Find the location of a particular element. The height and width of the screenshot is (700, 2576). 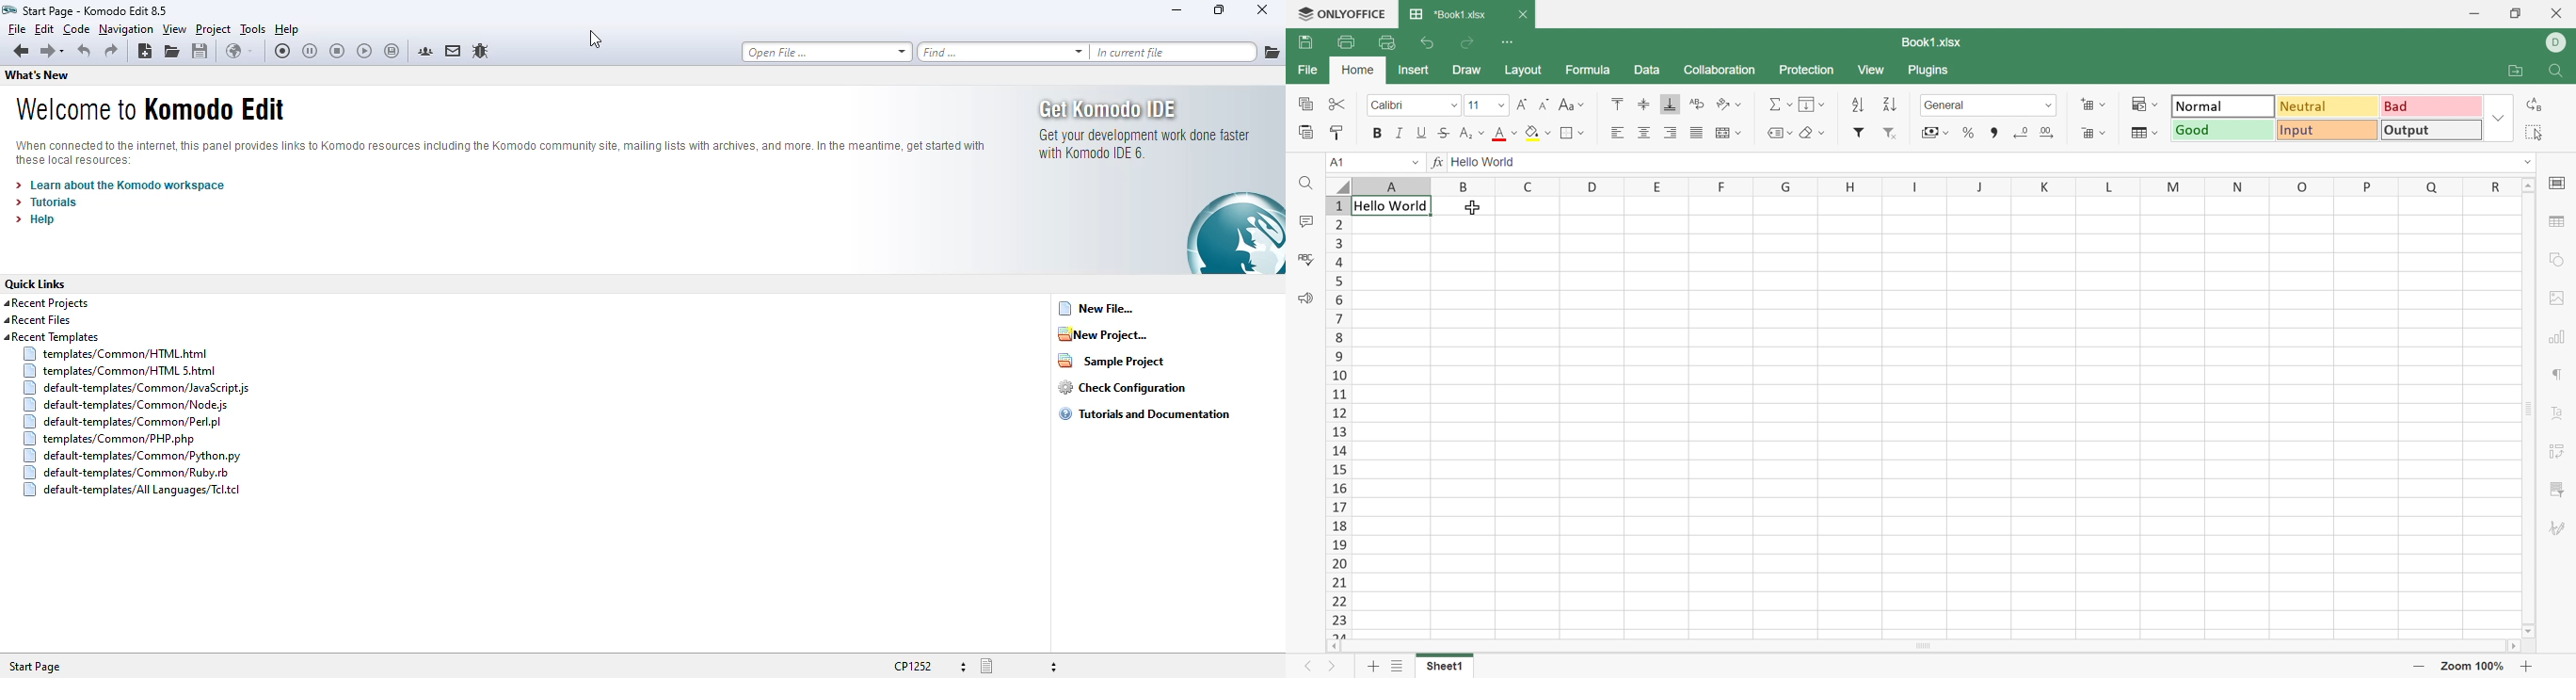

Feedback & Support is located at coordinates (1306, 299).